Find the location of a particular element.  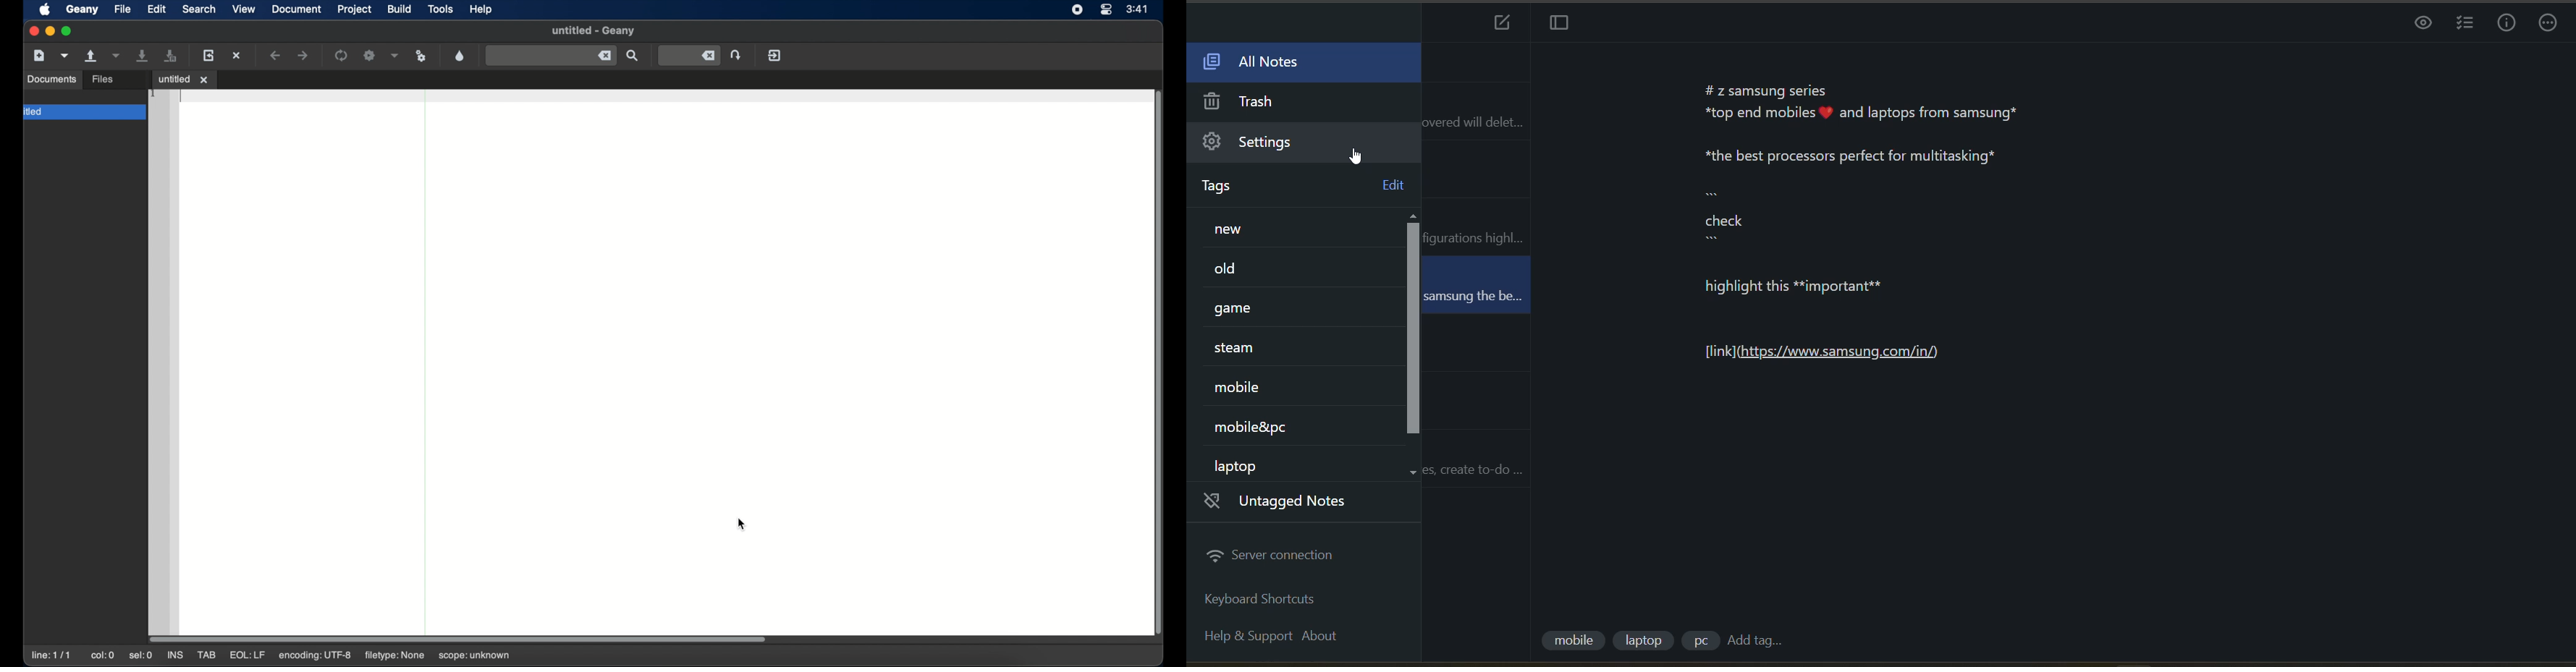

tag 2 is located at coordinates (1242, 270).